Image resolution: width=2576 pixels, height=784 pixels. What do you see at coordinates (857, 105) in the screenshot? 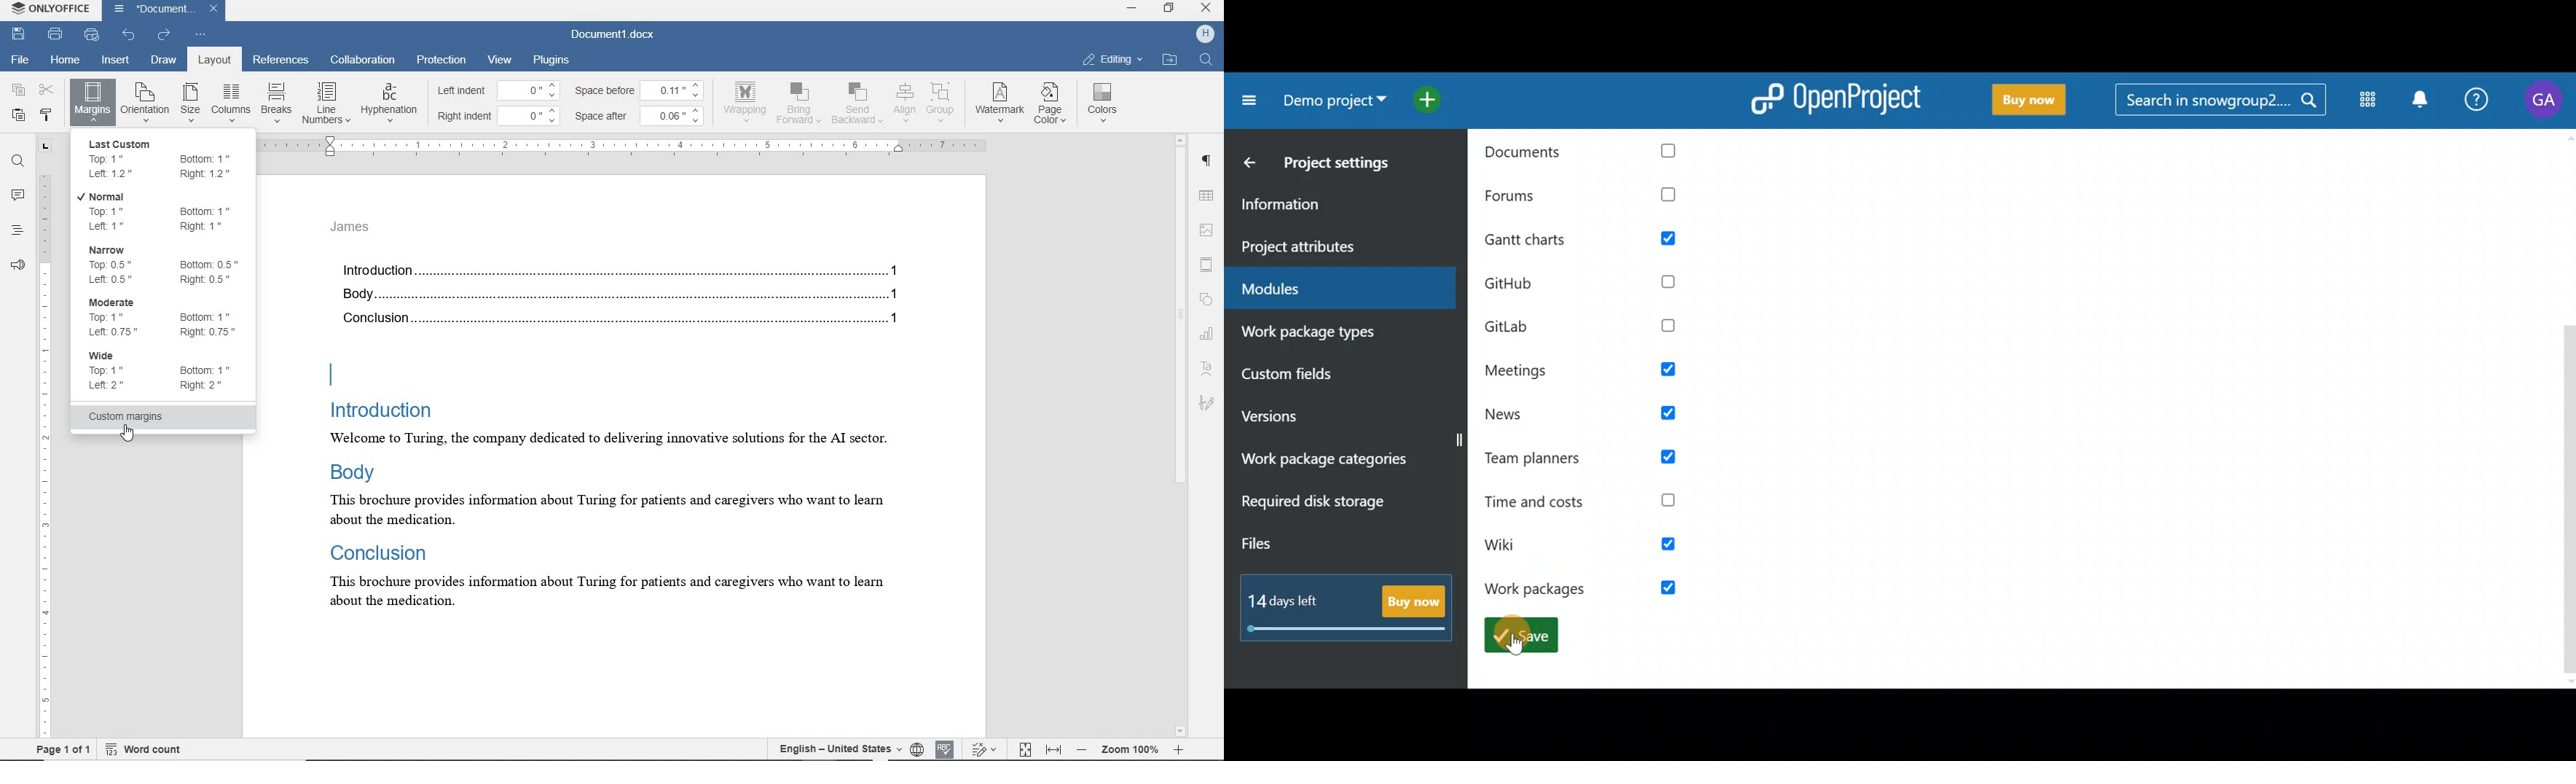
I see `send backward` at bounding box center [857, 105].